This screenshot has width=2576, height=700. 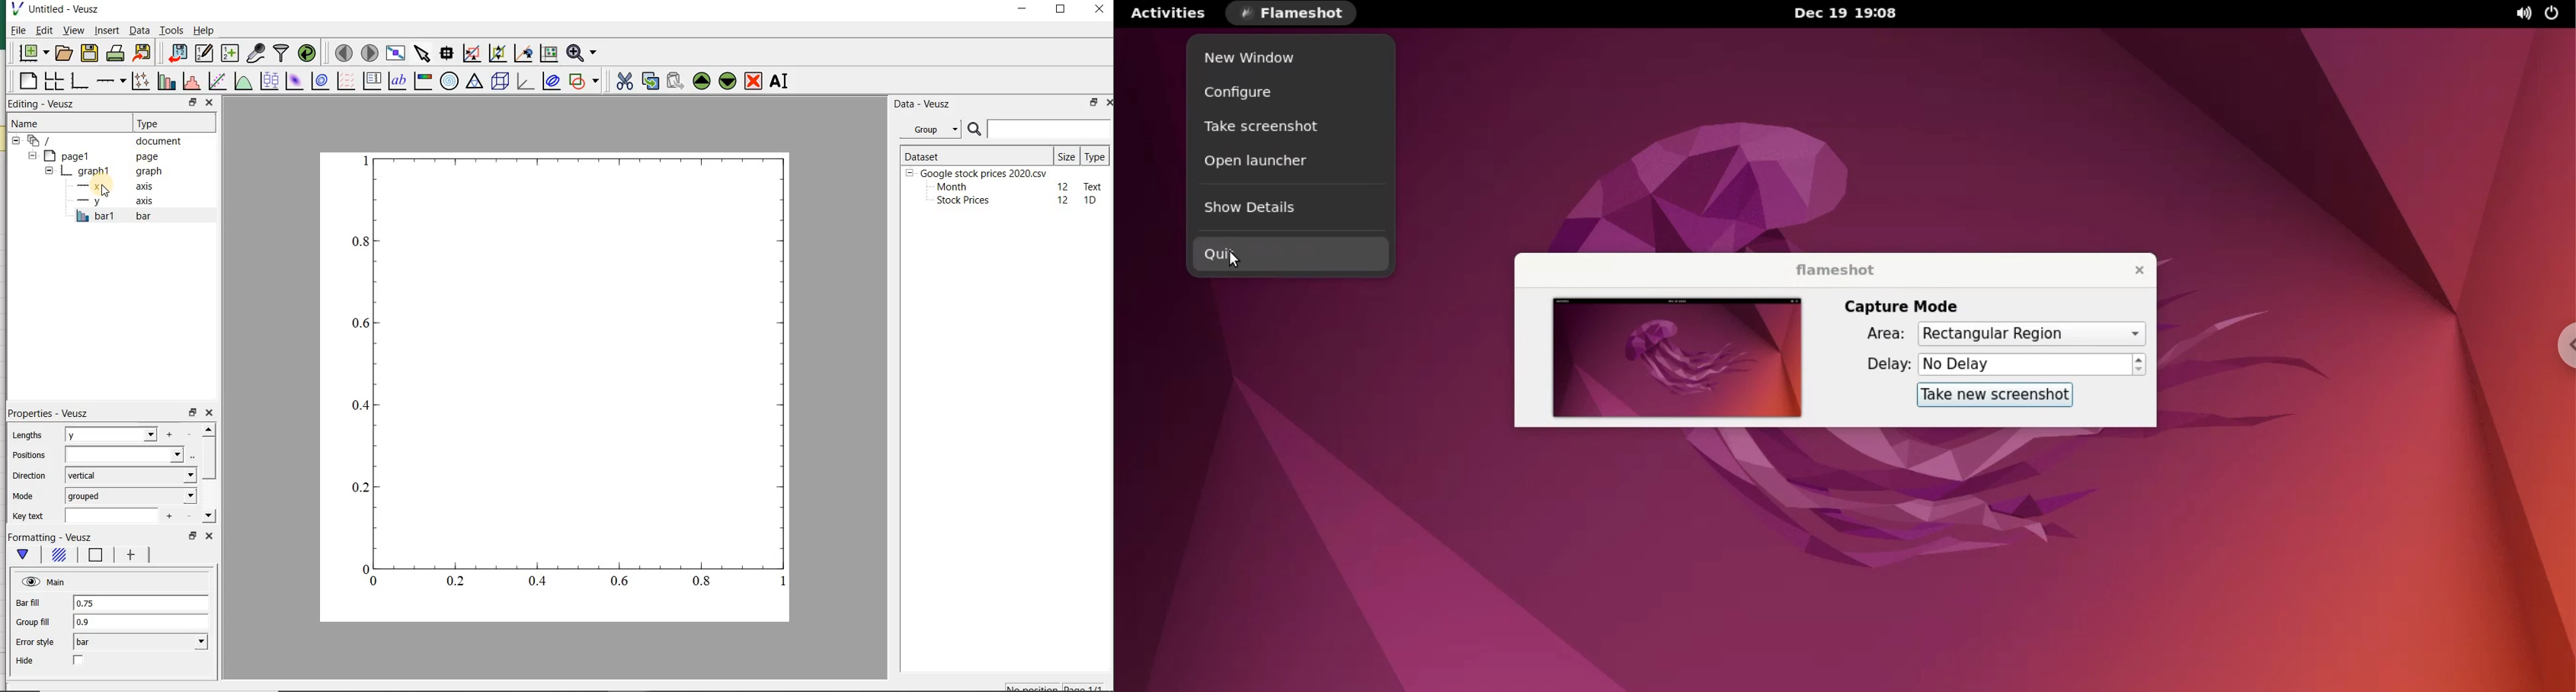 I want to click on direction, so click(x=27, y=475).